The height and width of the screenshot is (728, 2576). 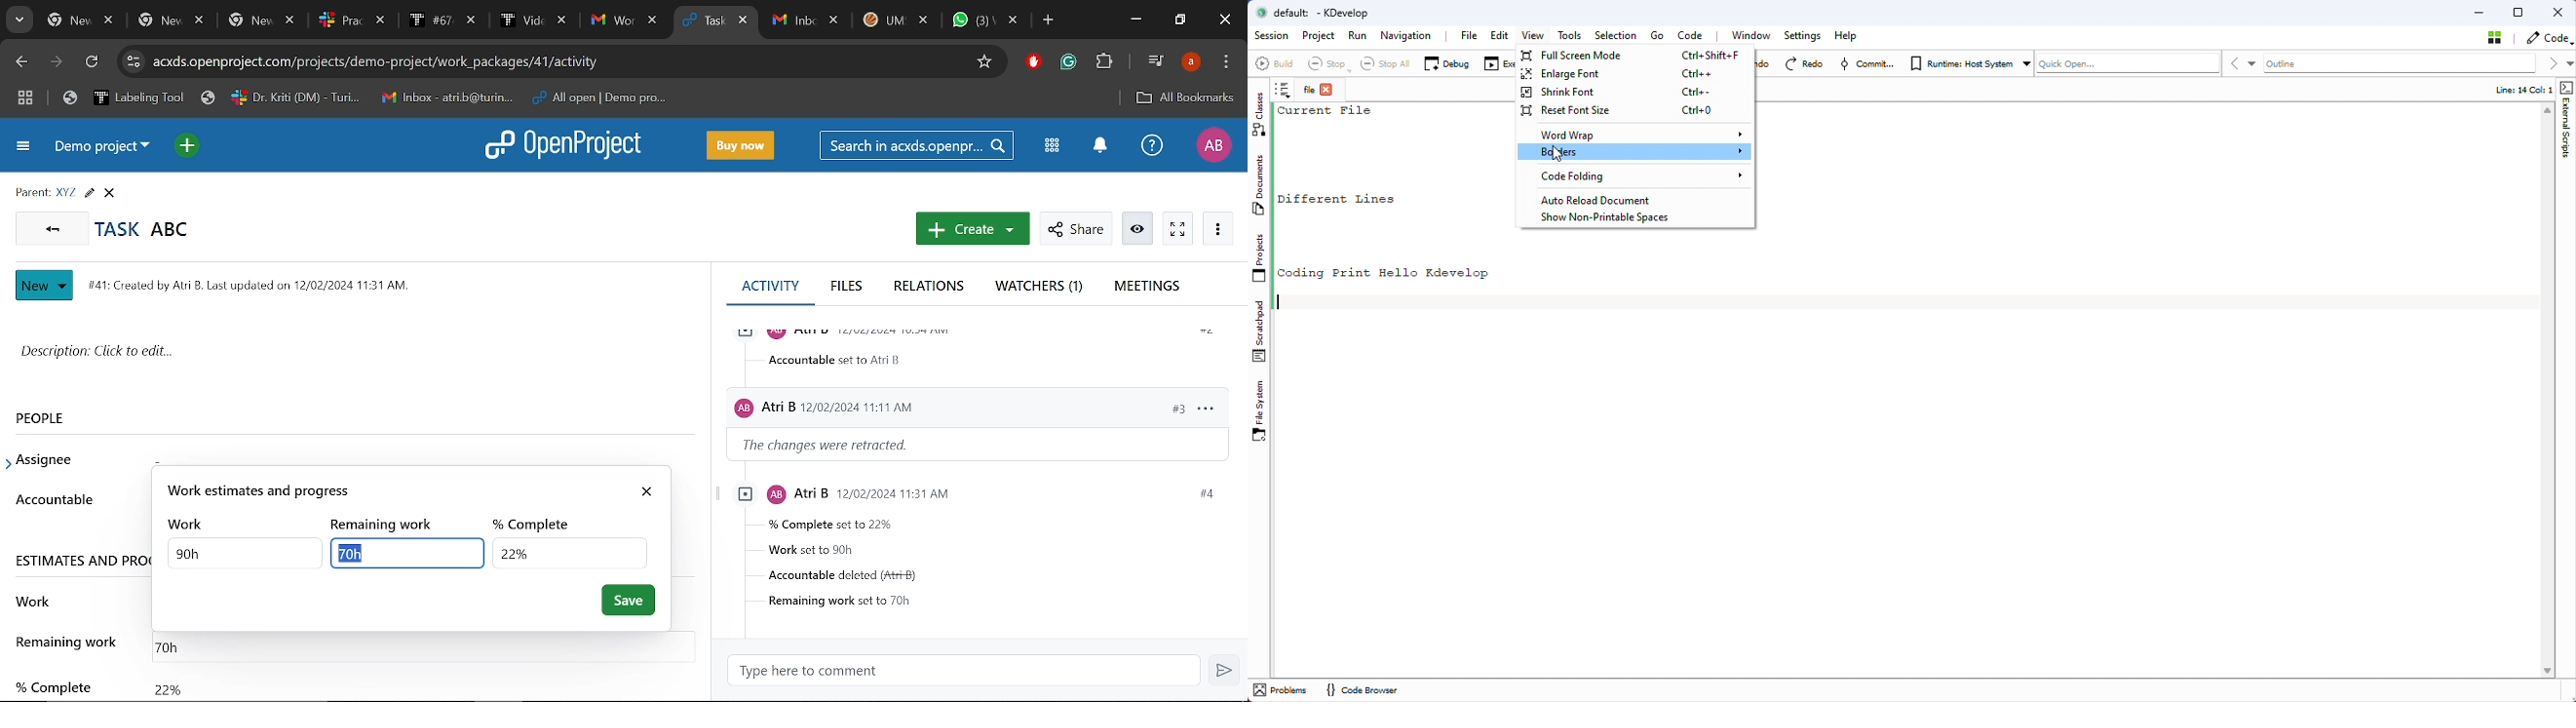 I want to click on Help, so click(x=1152, y=147).